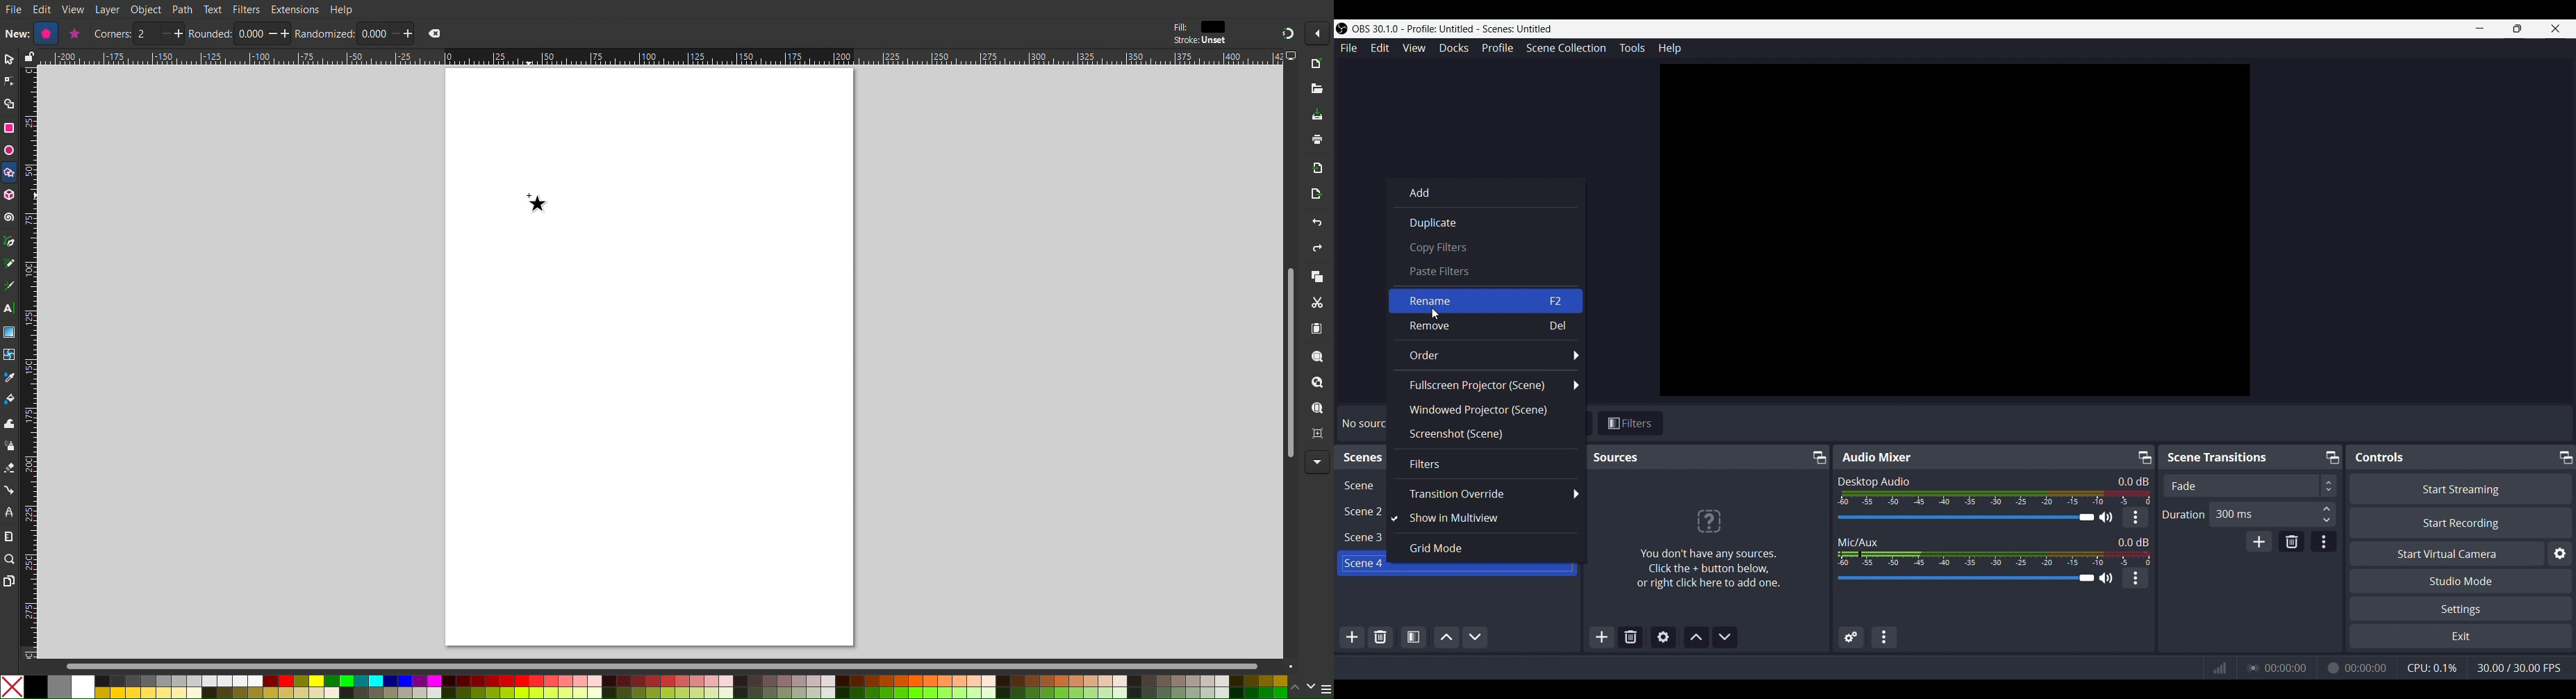 This screenshot has width=2576, height=700. Describe the element at coordinates (2479, 28) in the screenshot. I see `minimize` at that location.